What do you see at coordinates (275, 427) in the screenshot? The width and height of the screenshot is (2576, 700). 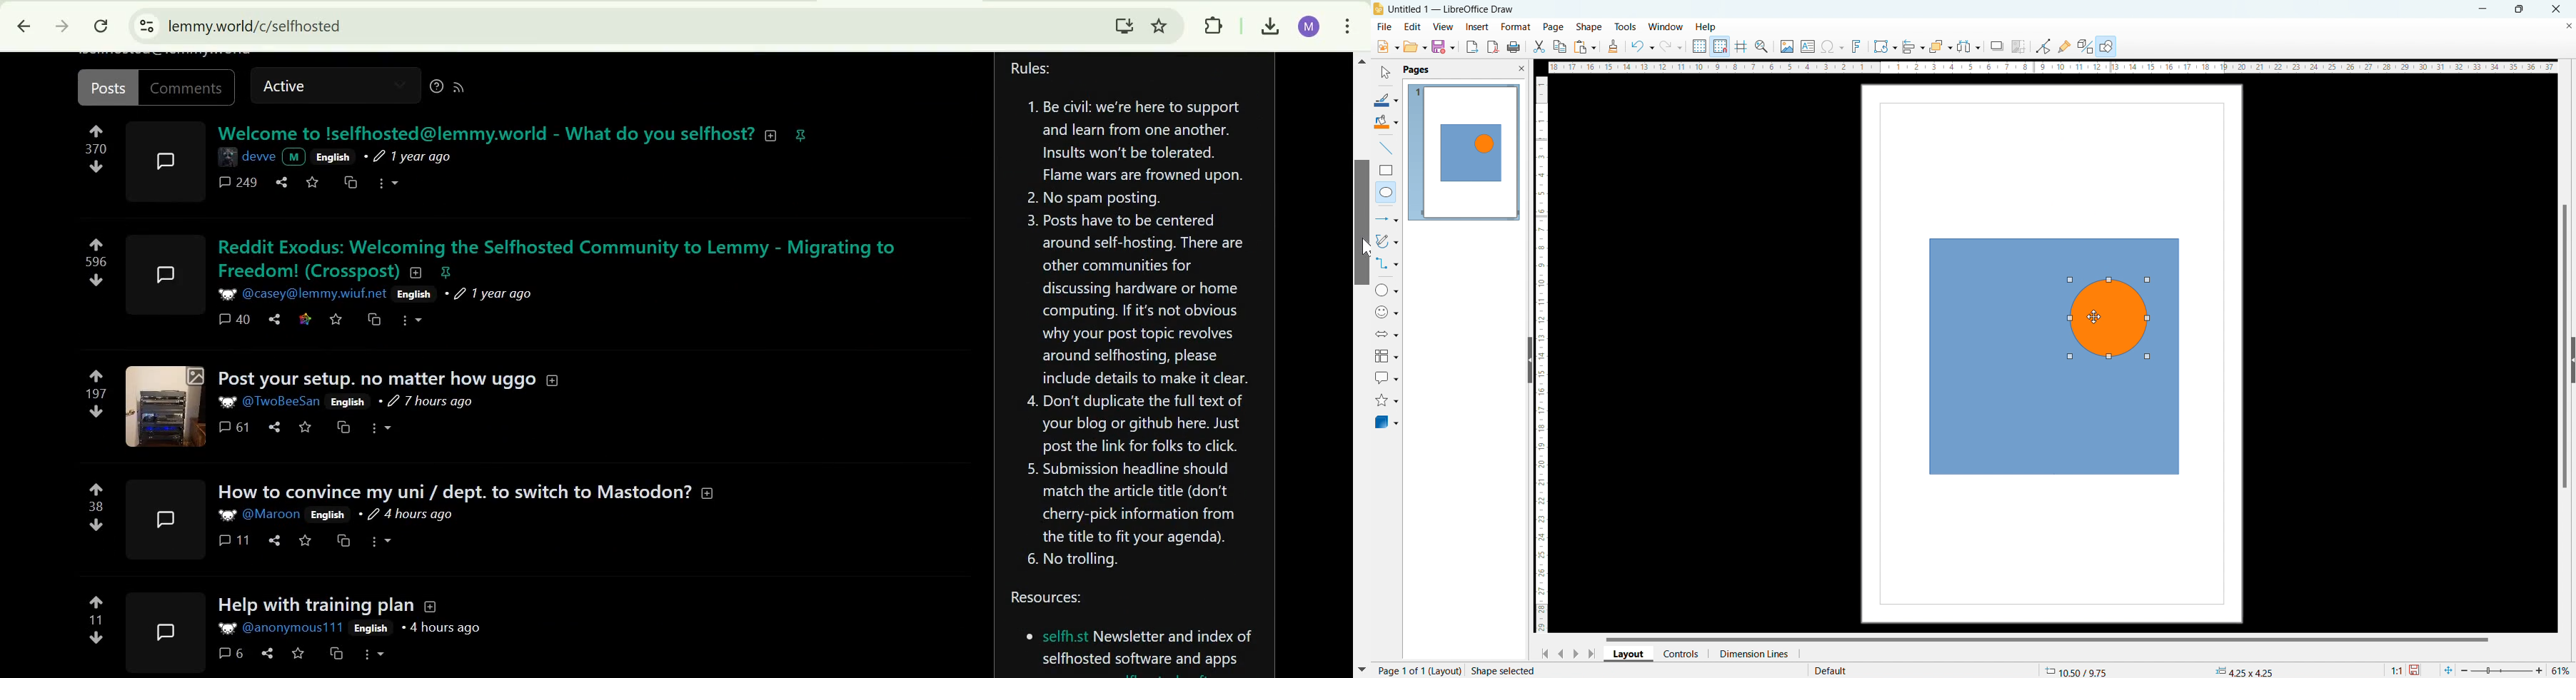 I see `share` at bounding box center [275, 427].